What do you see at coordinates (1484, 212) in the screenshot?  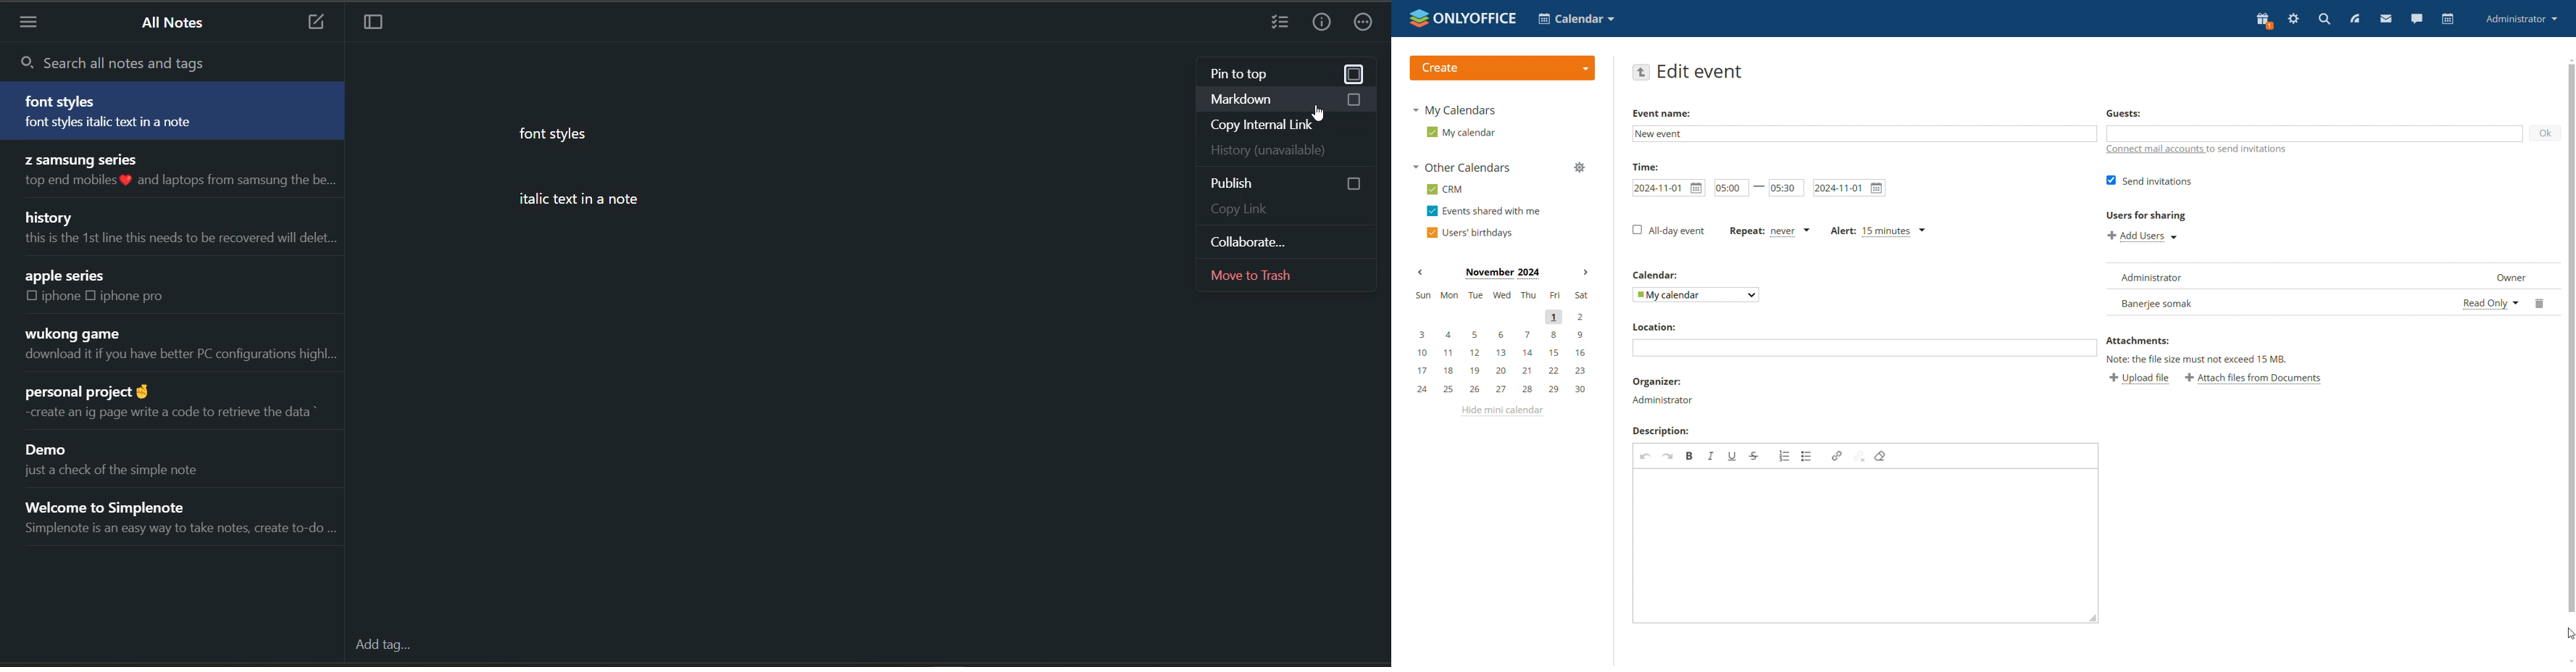 I see `events shared with me` at bounding box center [1484, 212].